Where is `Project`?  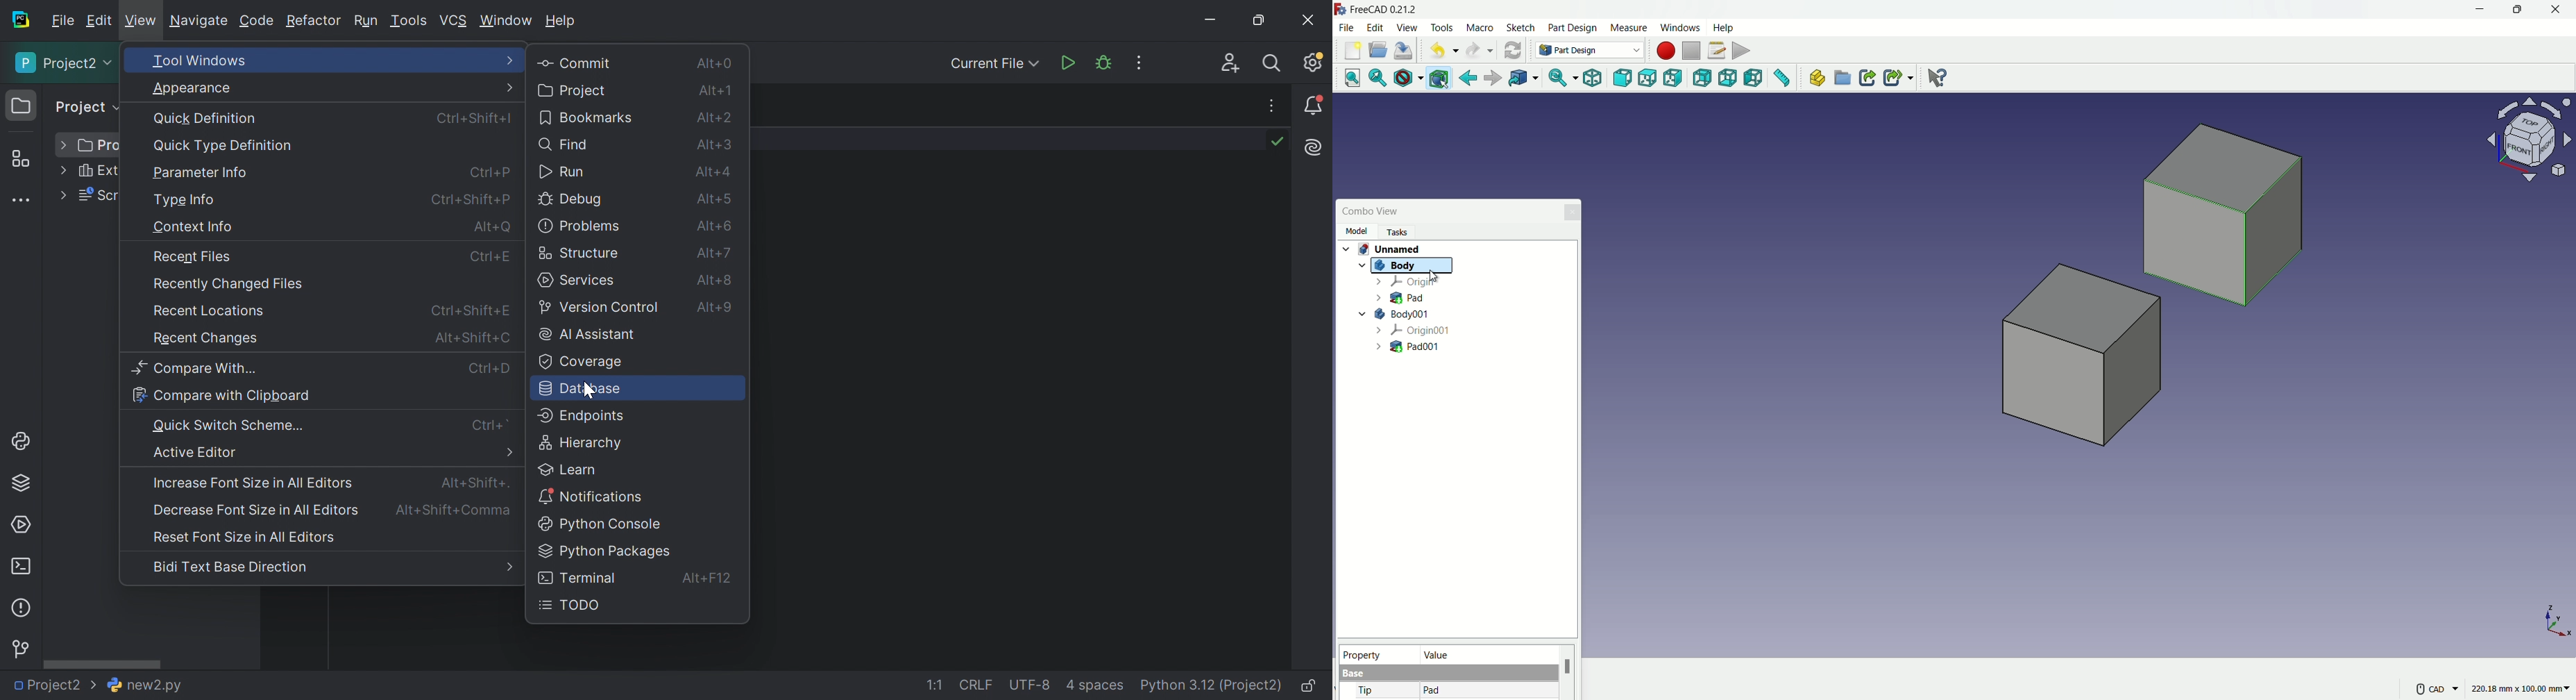 Project is located at coordinates (65, 65).